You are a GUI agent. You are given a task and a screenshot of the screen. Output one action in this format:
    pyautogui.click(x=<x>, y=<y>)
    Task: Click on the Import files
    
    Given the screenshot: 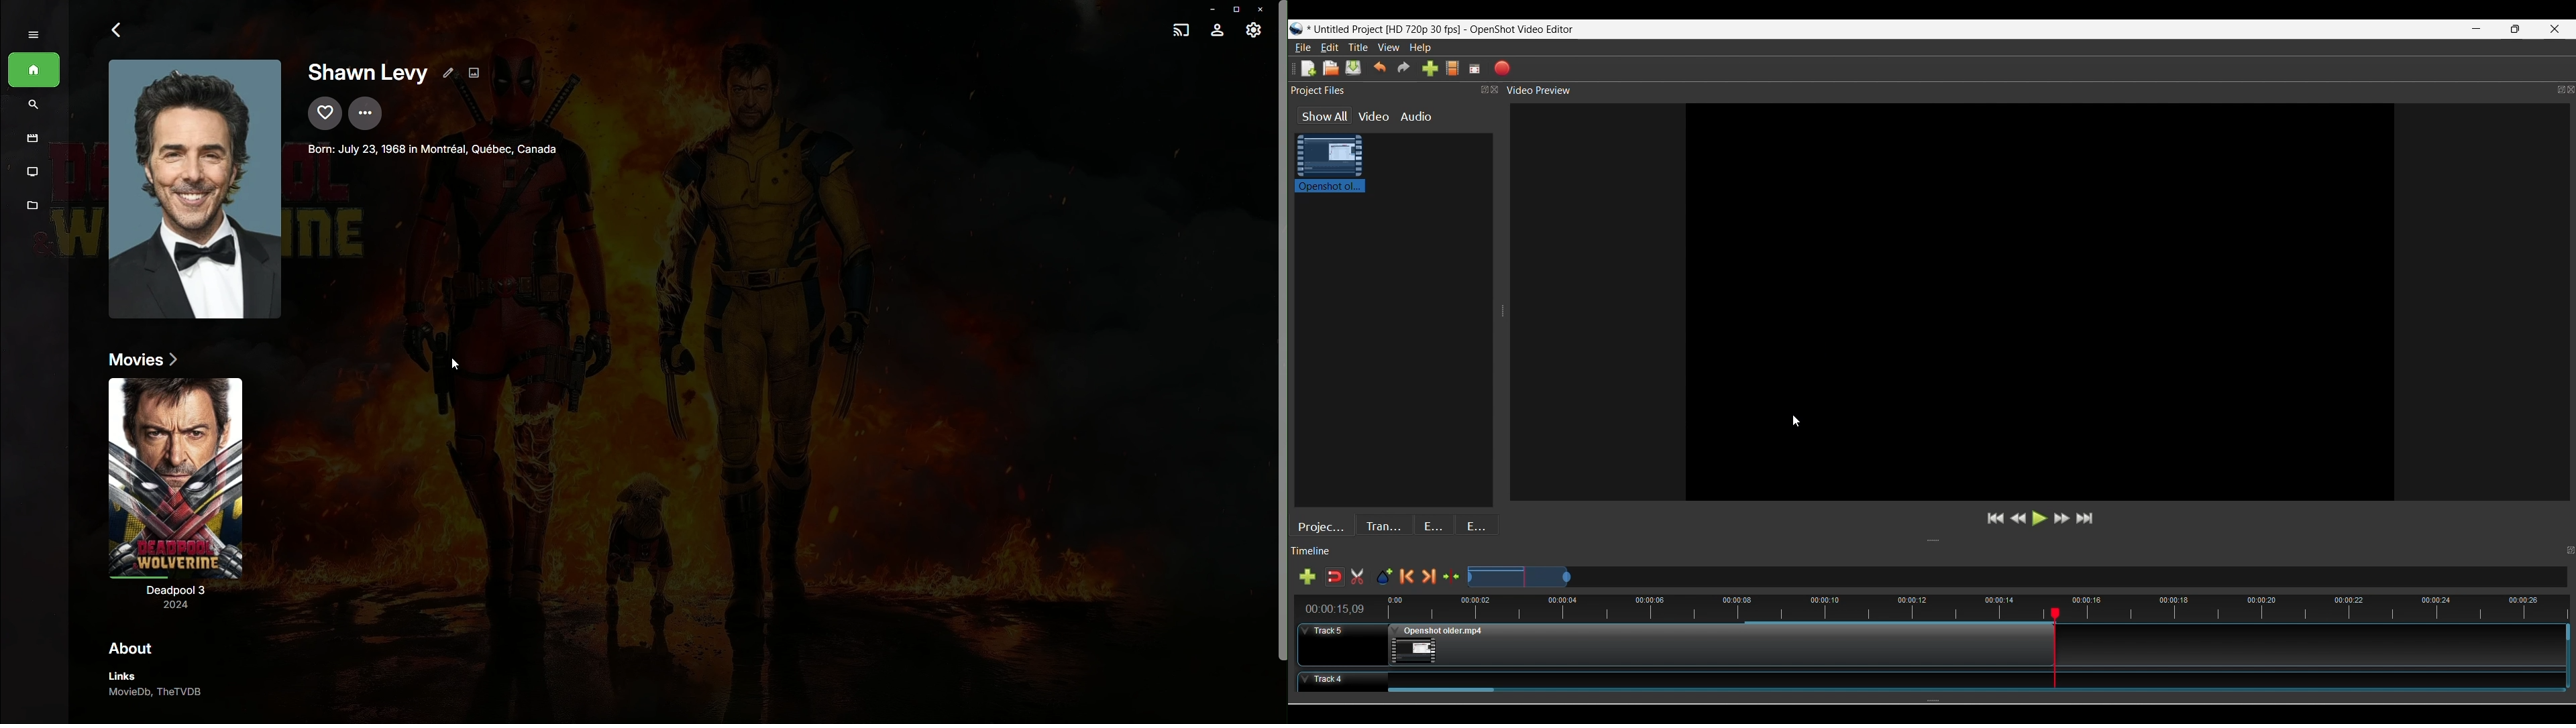 What is the action you would take?
    pyautogui.click(x=1430, y=68)
    